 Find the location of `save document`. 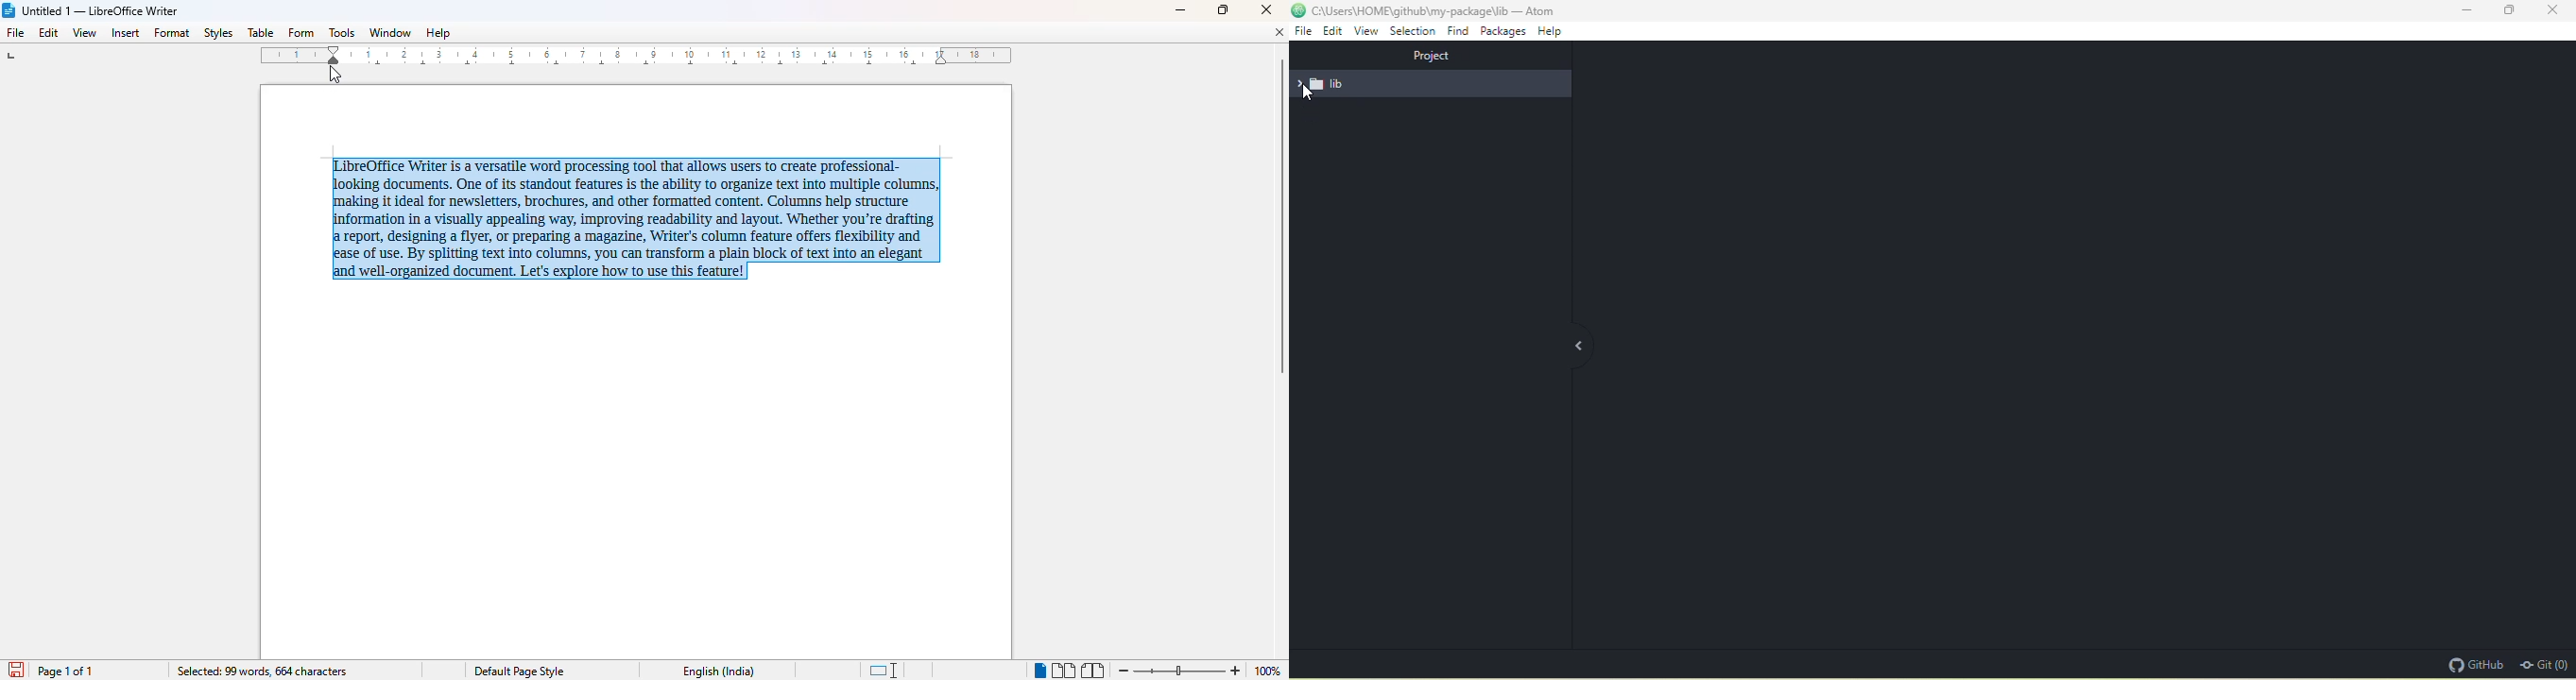

save document is located at coordinates (16, 669).